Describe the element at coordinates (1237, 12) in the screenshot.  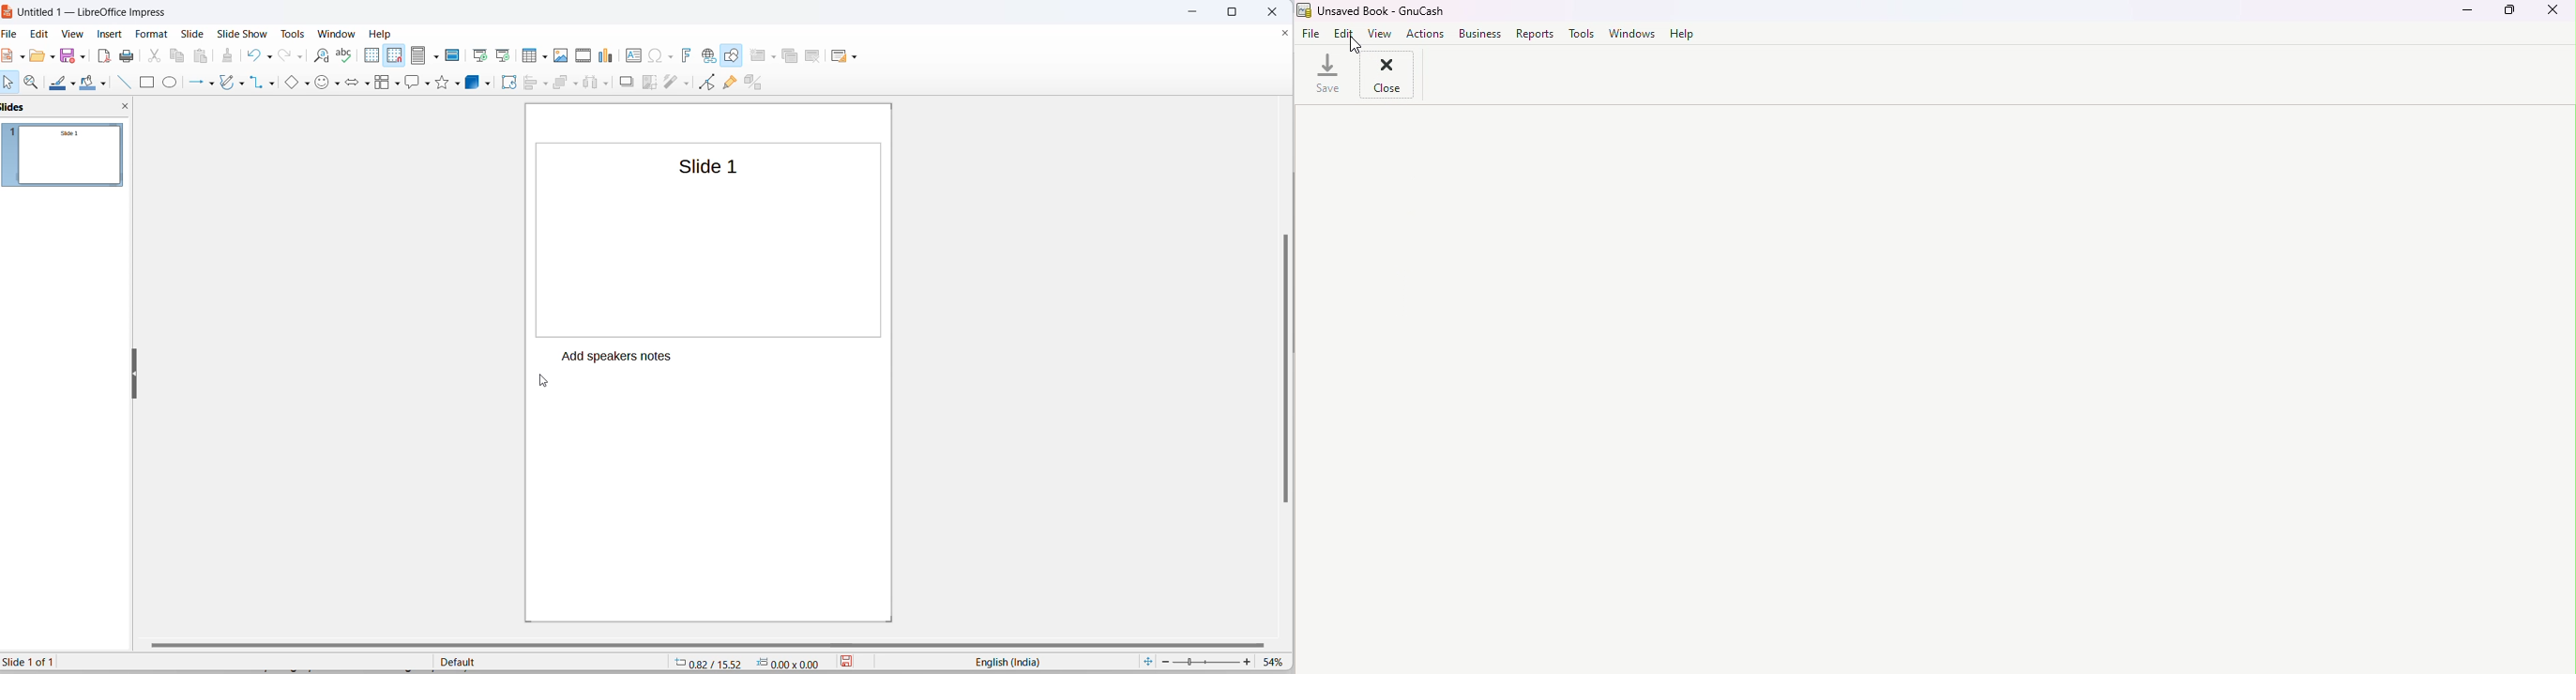
I see `maximize` at that location.